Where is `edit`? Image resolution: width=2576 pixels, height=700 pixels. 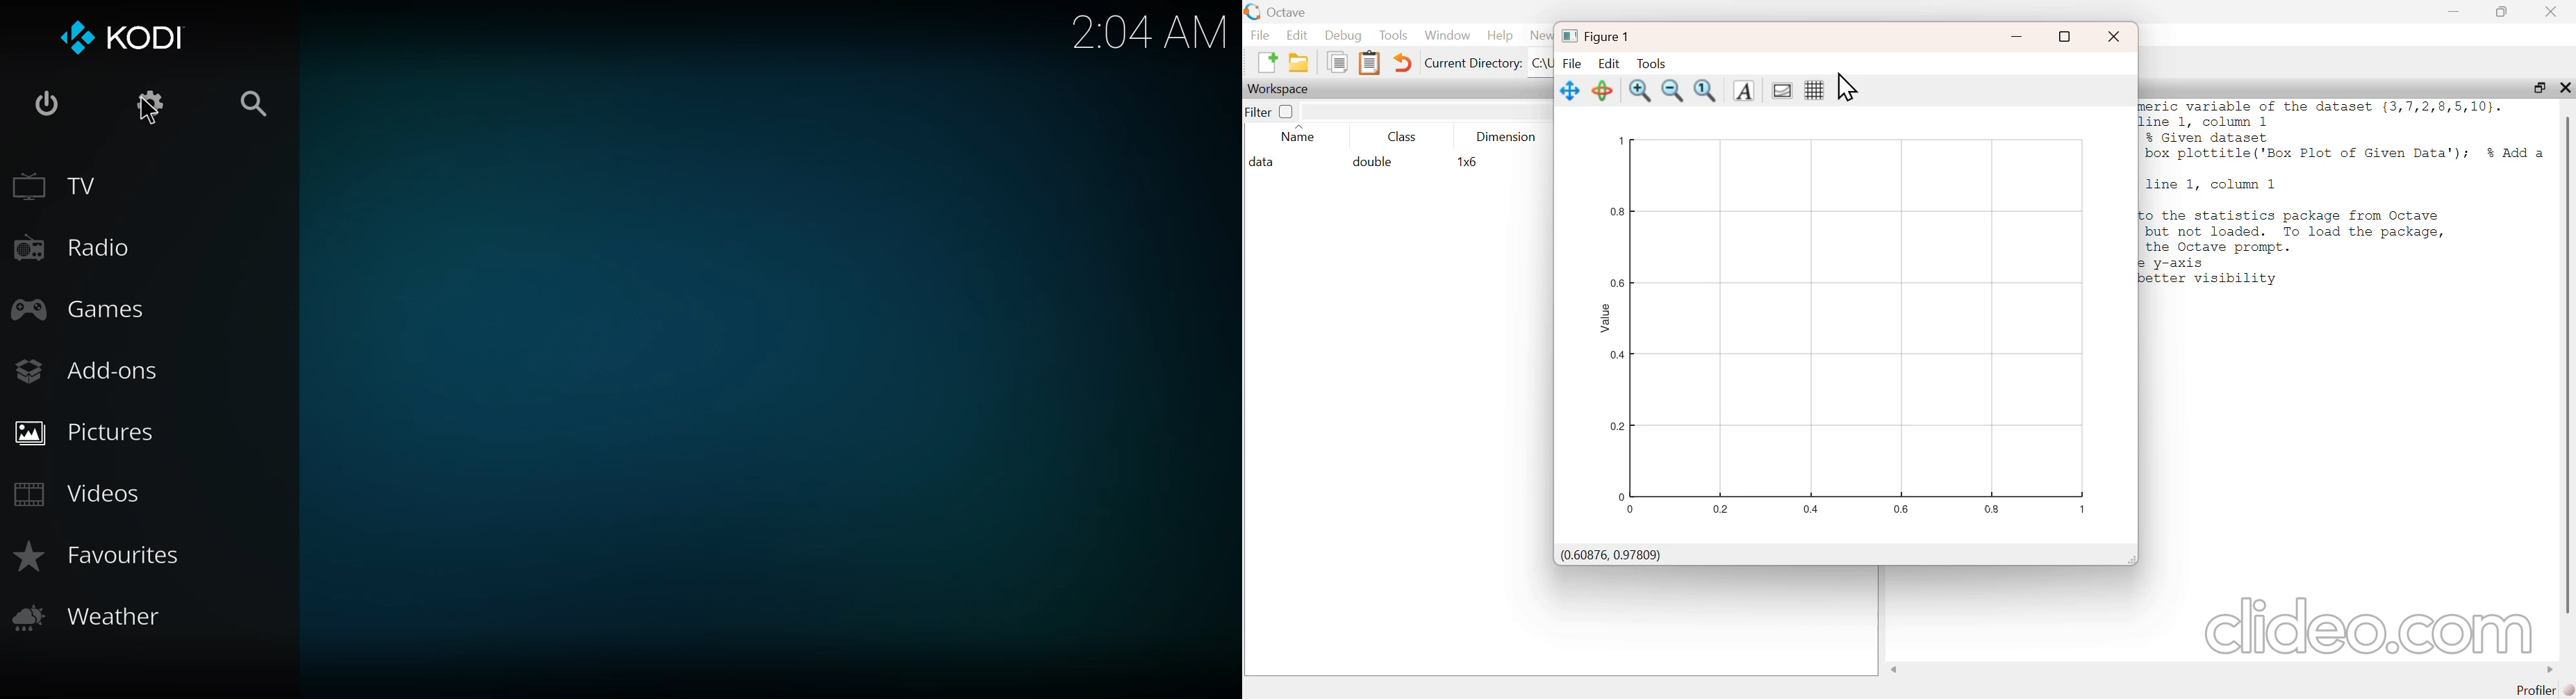 edit is located at coordinates (1301, 35).